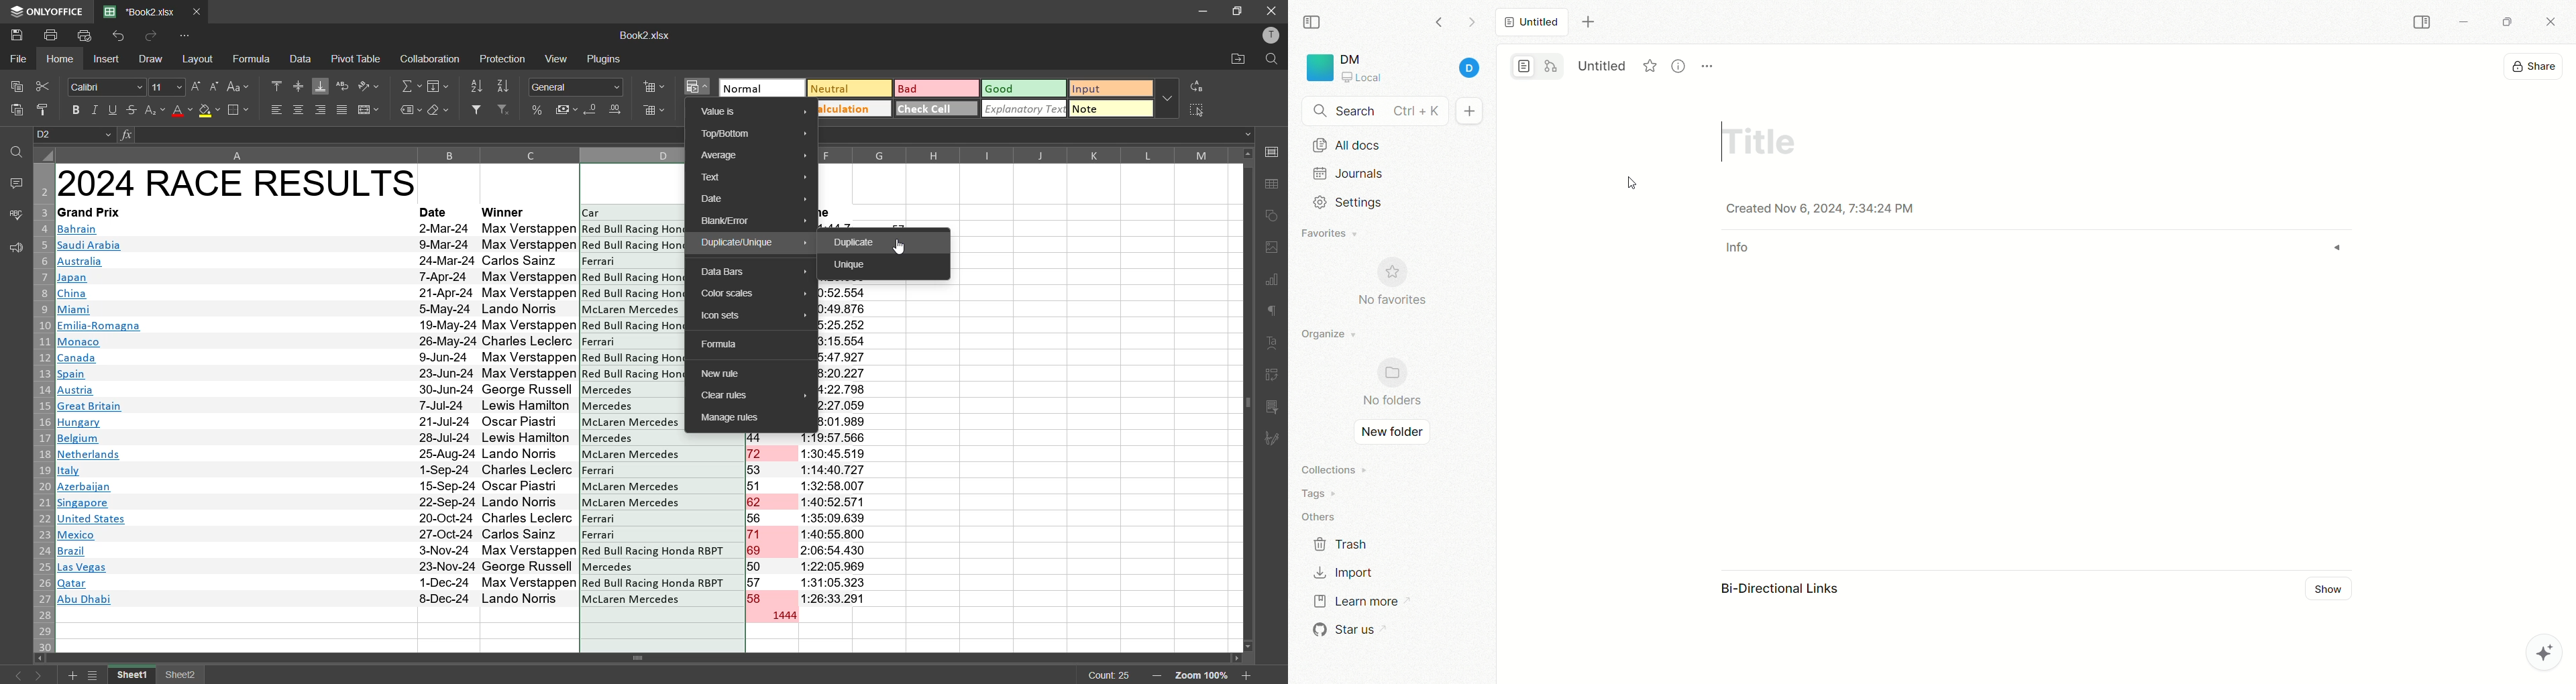  What do you see at coordinates (107, 87) in the screenshot?
I see `font style` at bounding box center [107, 87].